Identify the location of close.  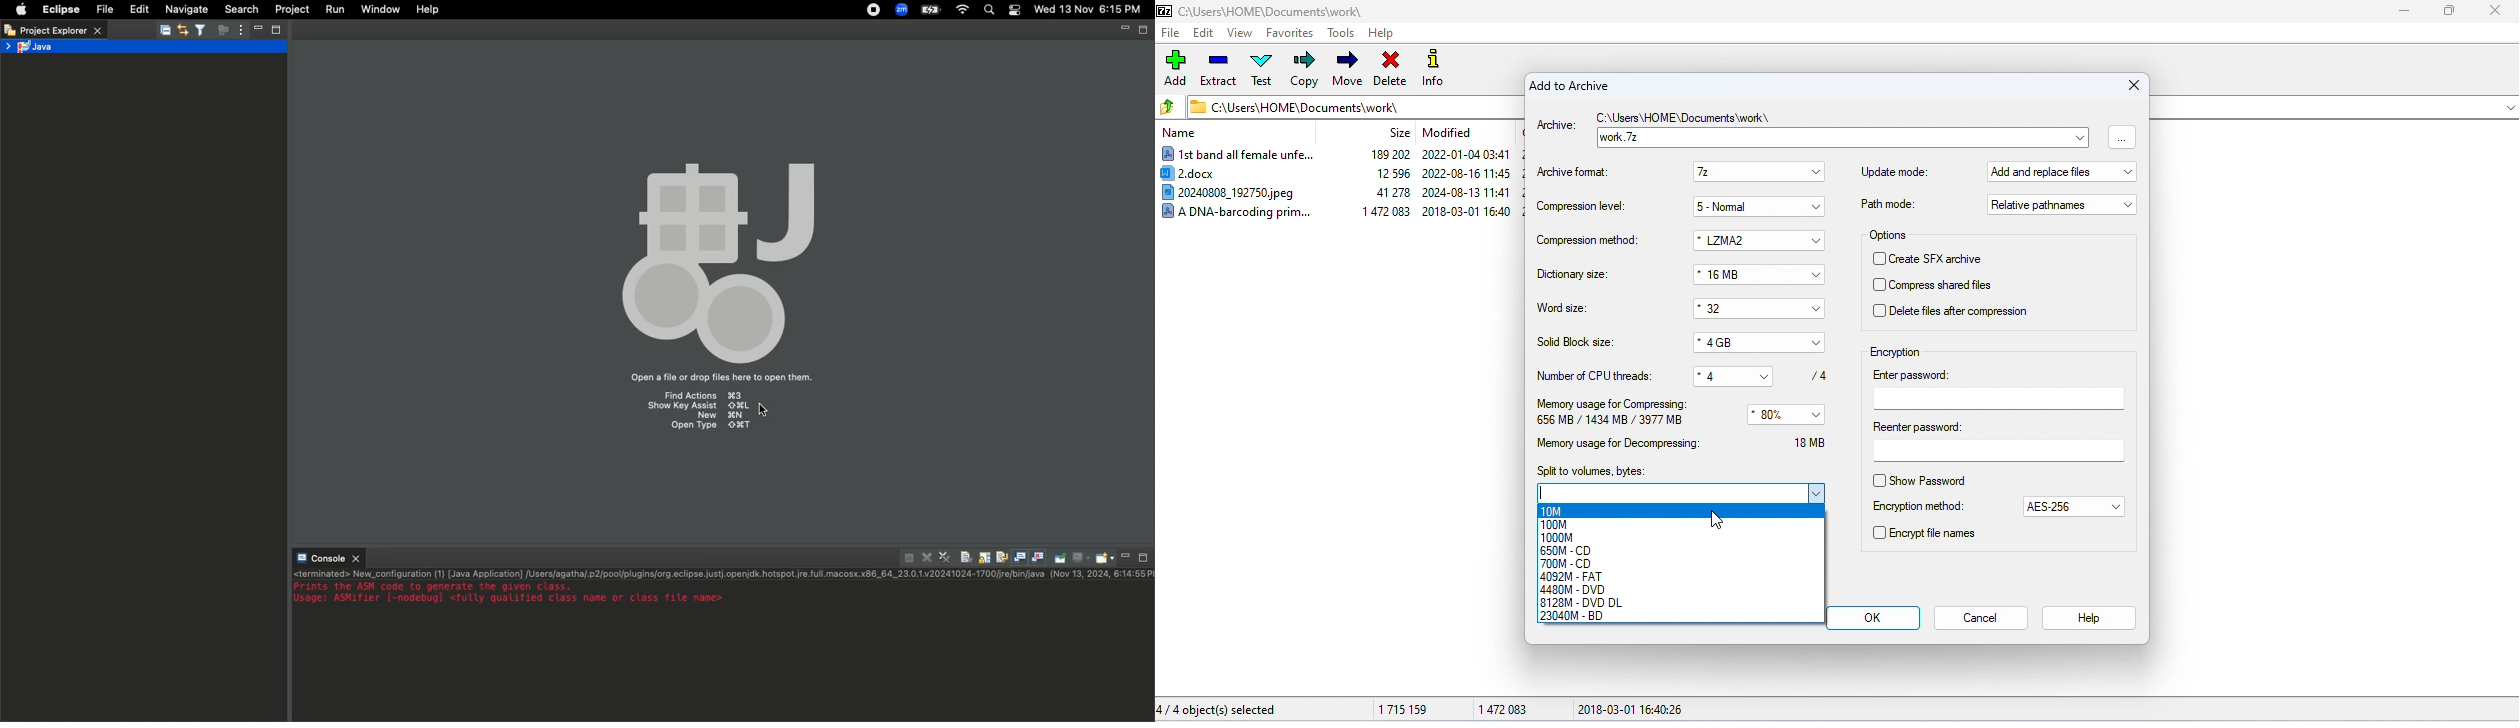
(2493, 11).